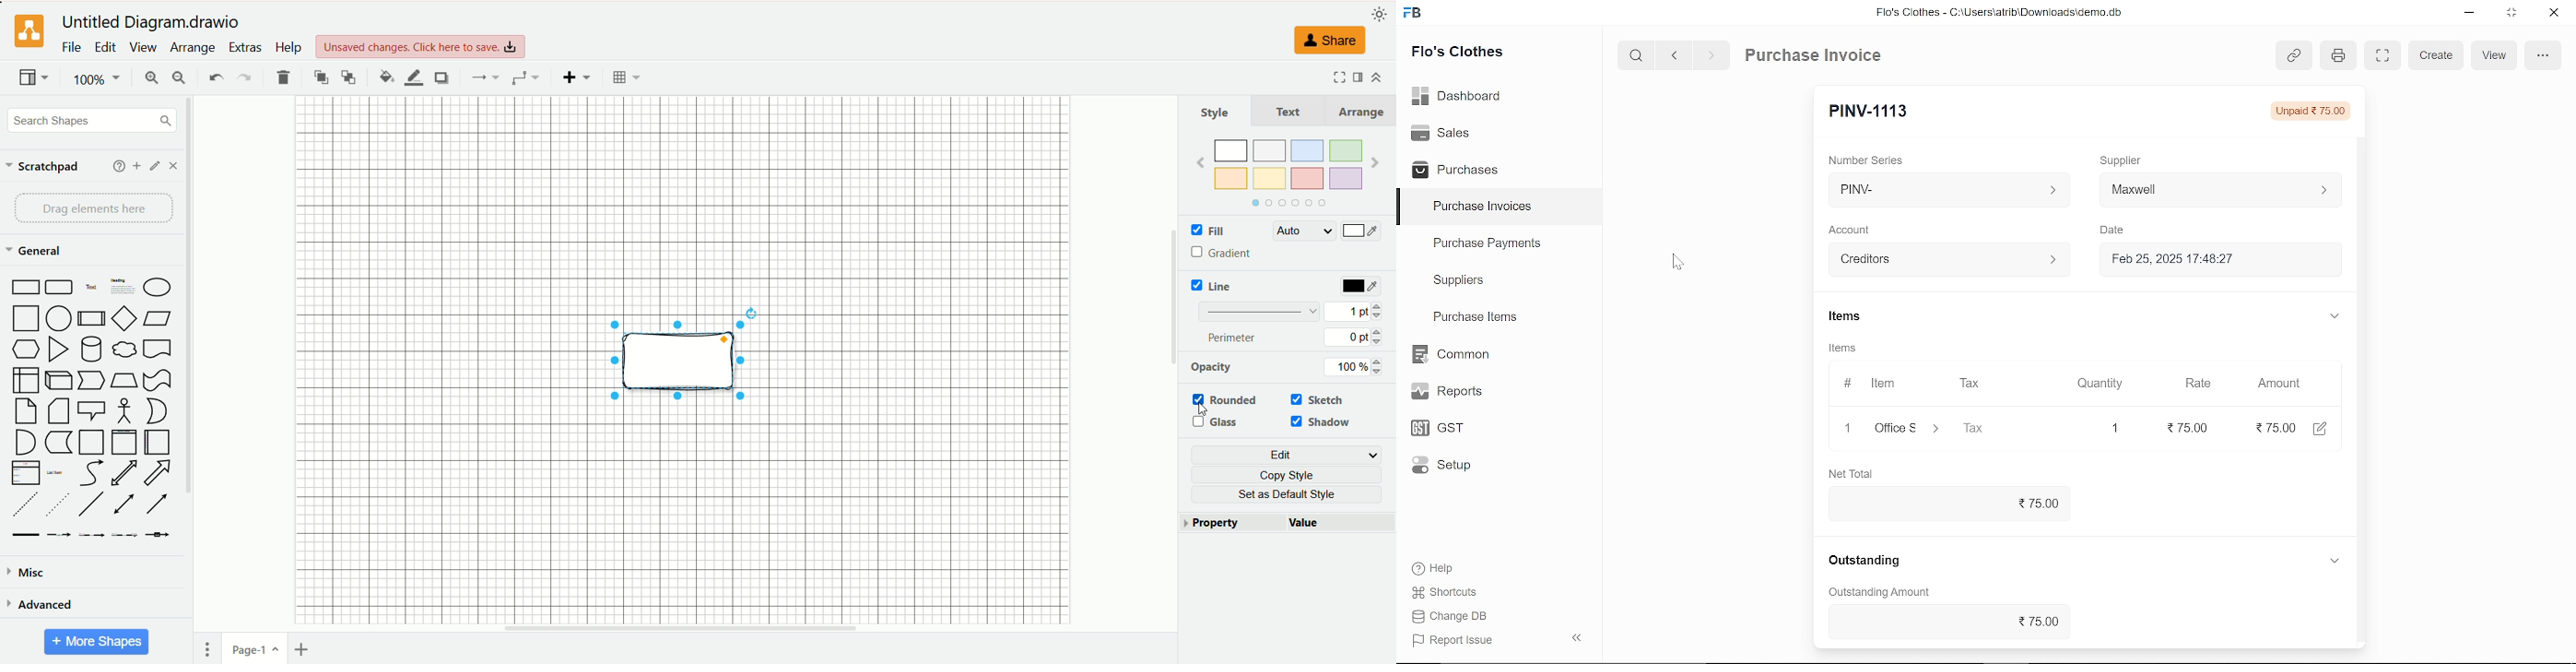 This screenshot has width=2576, height=672. I want to click on GST, so click(1431, 429).